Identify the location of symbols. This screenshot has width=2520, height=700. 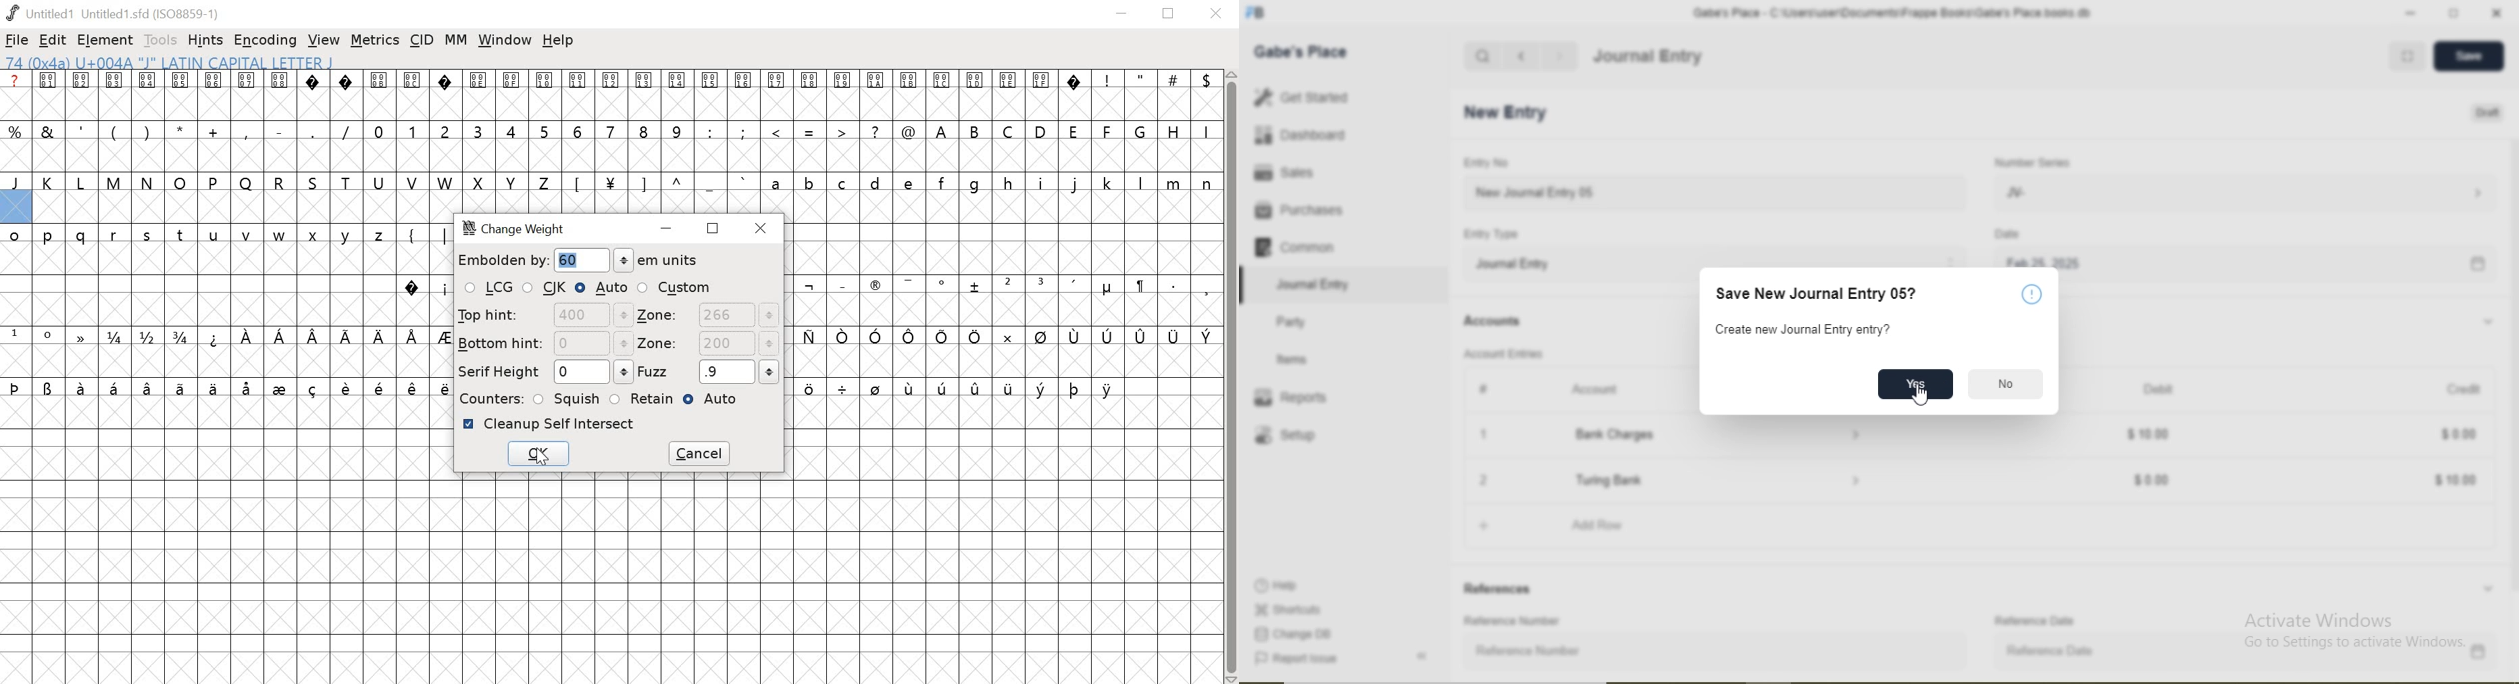
(424, 287).